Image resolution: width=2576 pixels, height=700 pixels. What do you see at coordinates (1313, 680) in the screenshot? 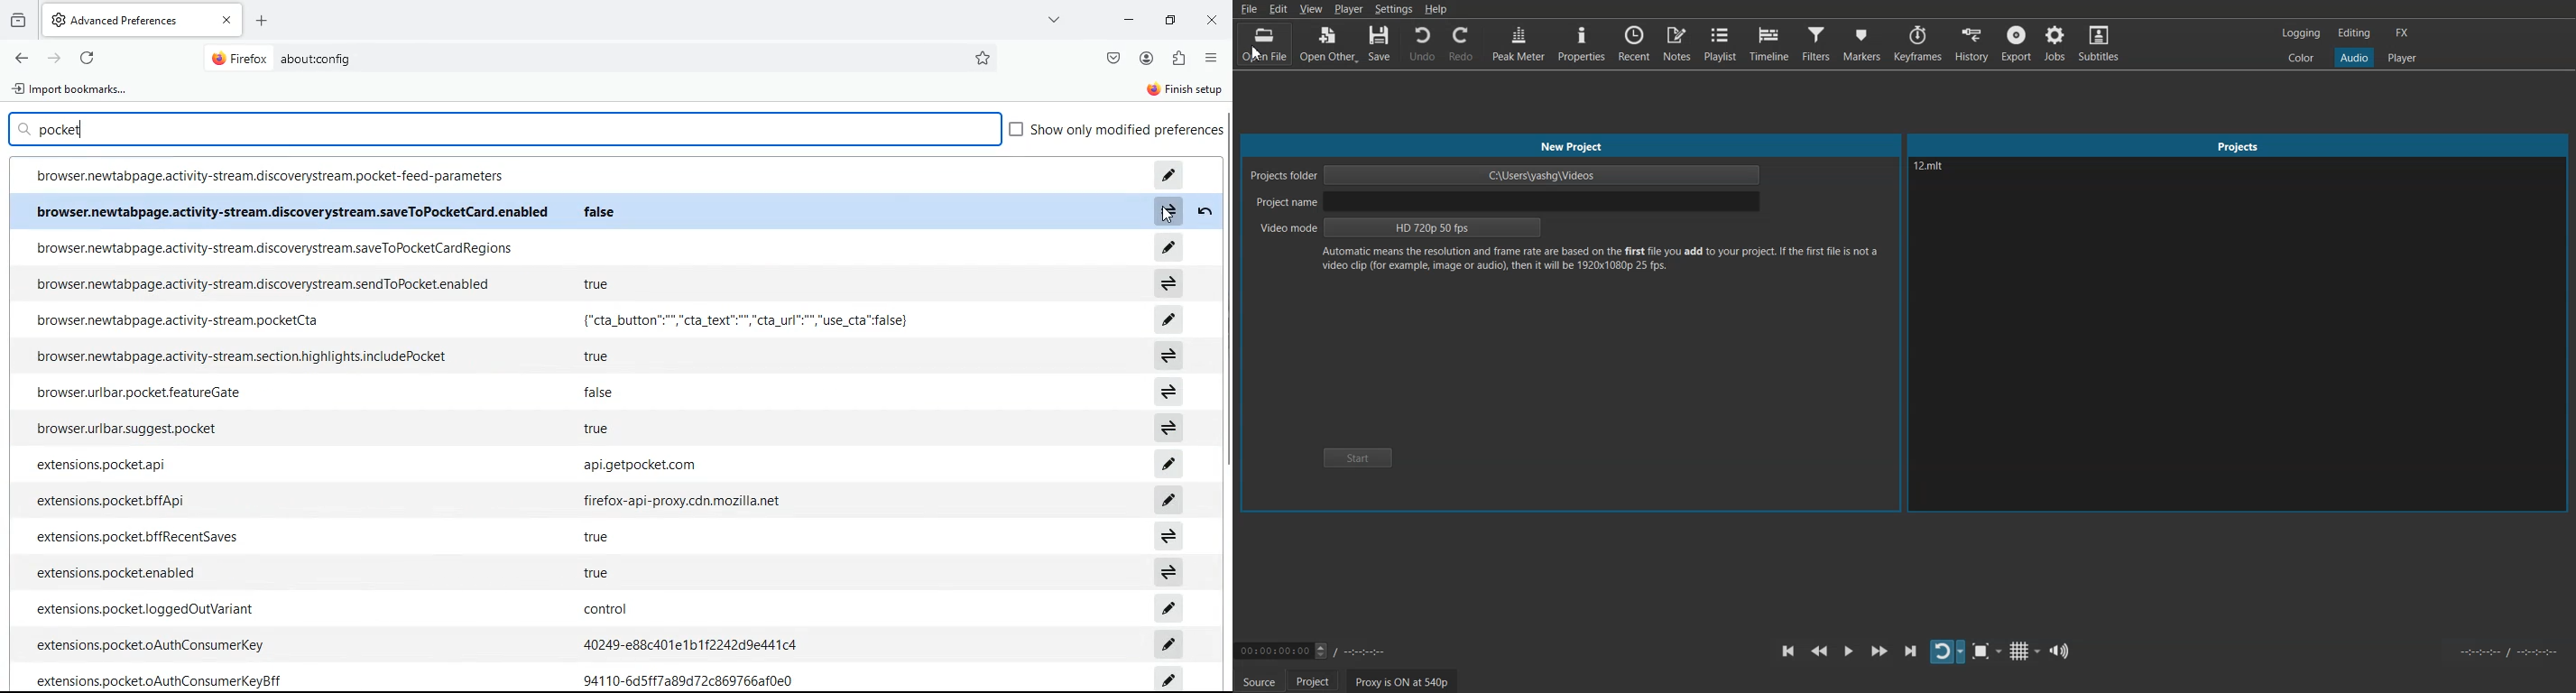
I see `Project` at bounding box center [1313, 680].